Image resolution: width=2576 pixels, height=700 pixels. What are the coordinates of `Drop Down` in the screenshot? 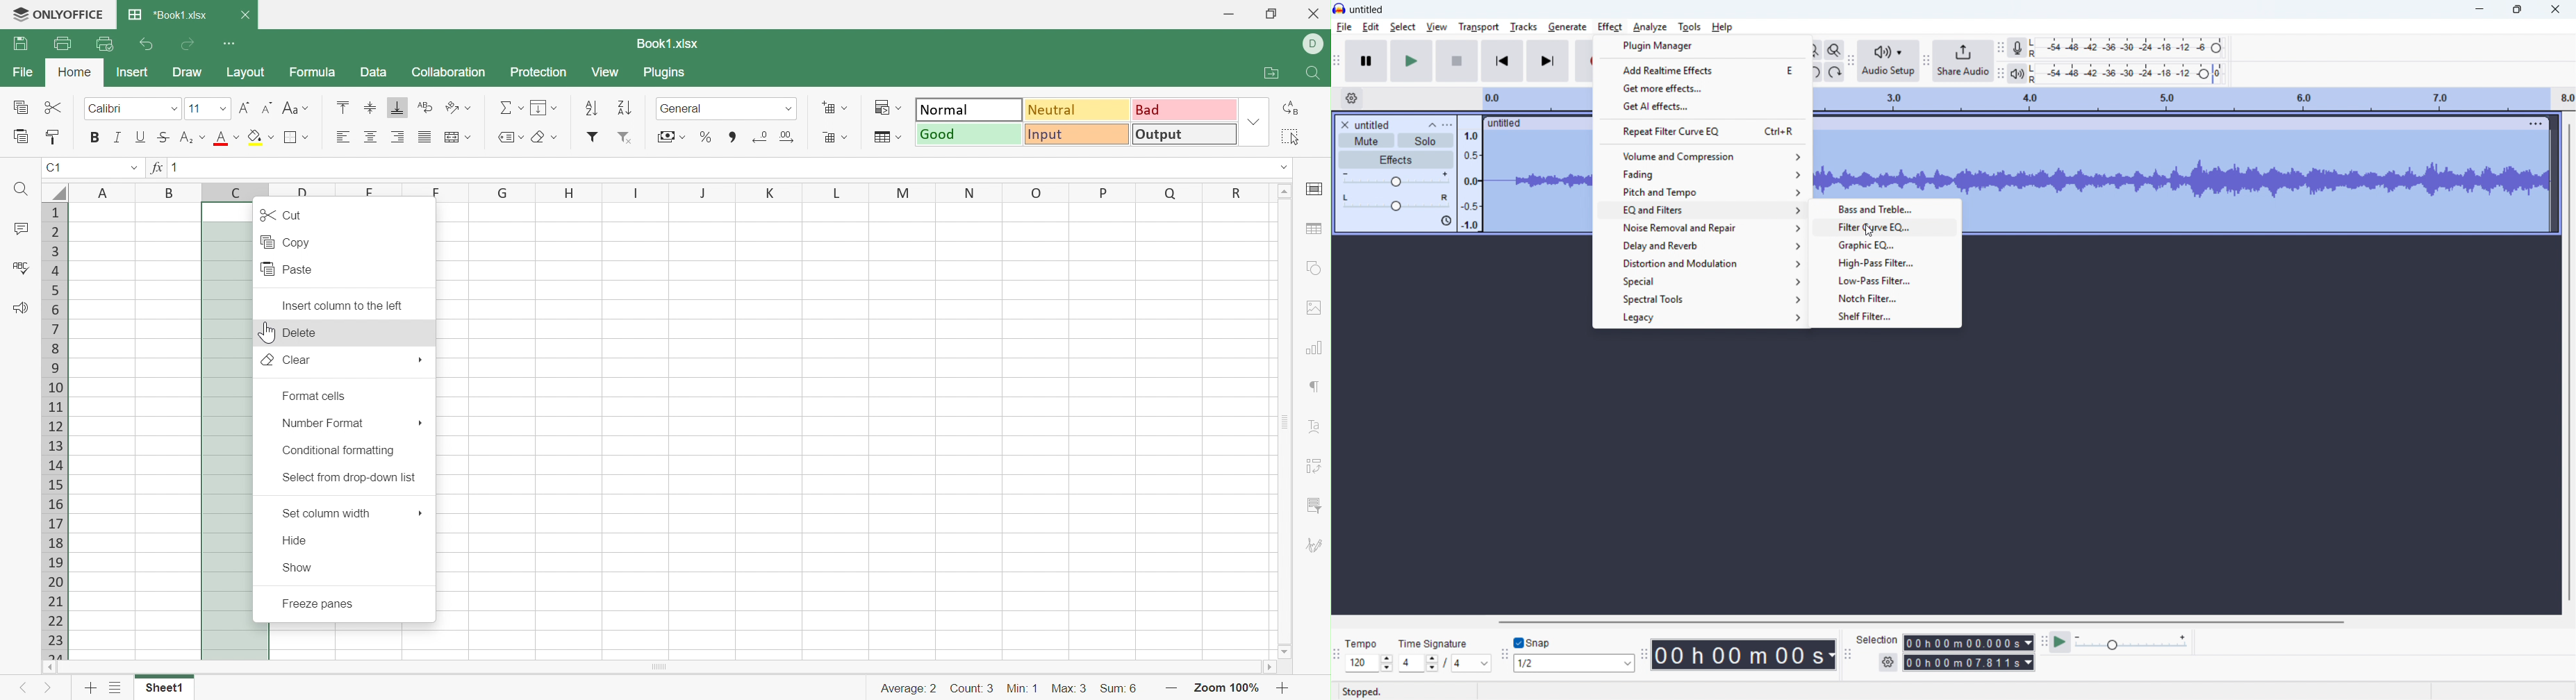 It's located at (176, 109).